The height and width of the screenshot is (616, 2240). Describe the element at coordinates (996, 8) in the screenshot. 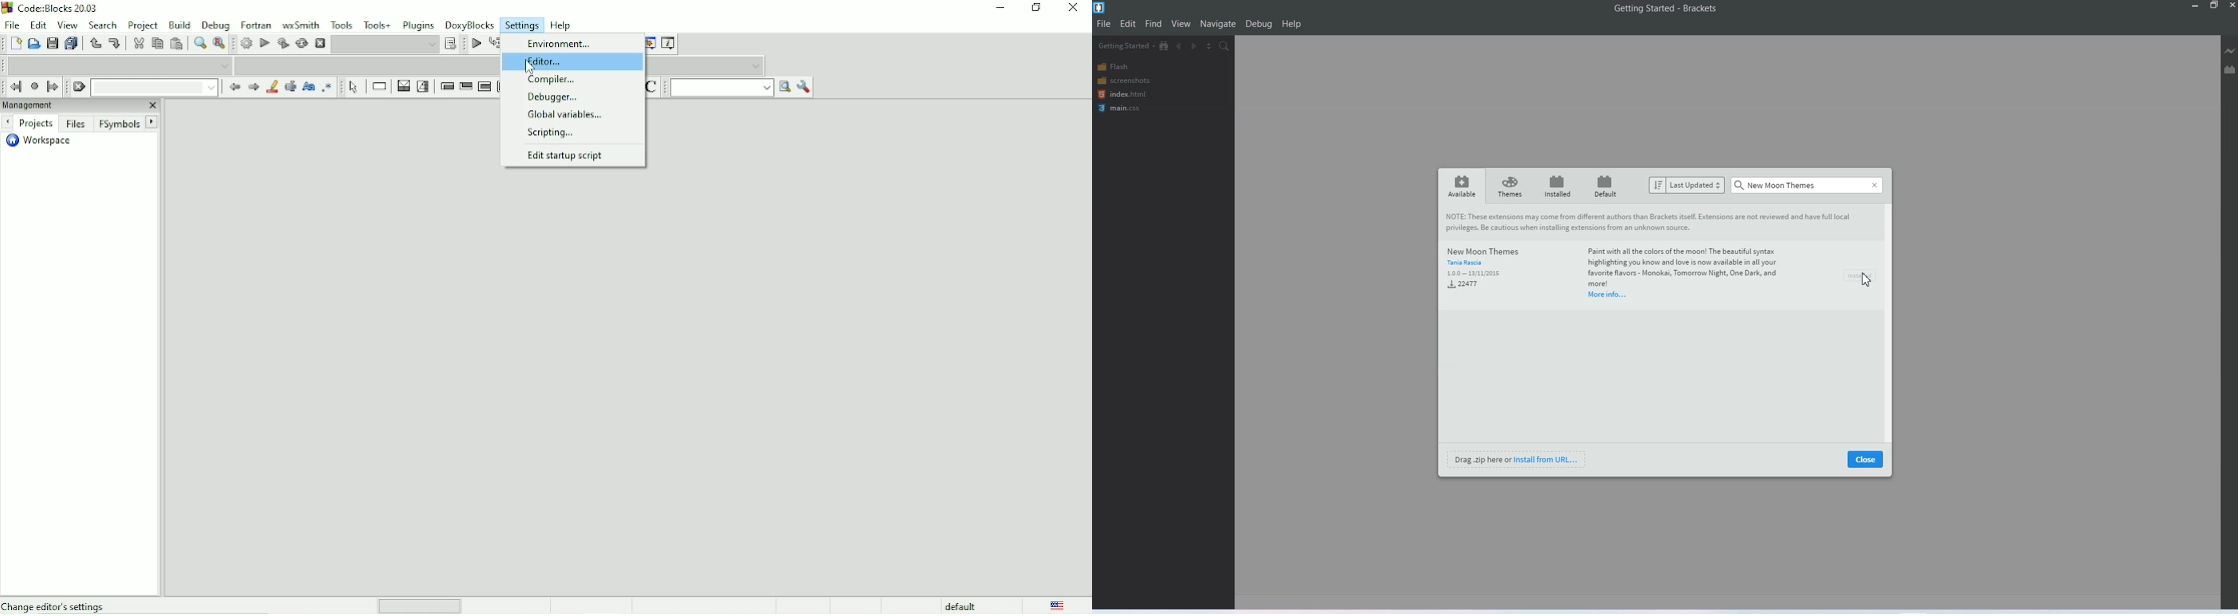

I see `Minimize` at that location.